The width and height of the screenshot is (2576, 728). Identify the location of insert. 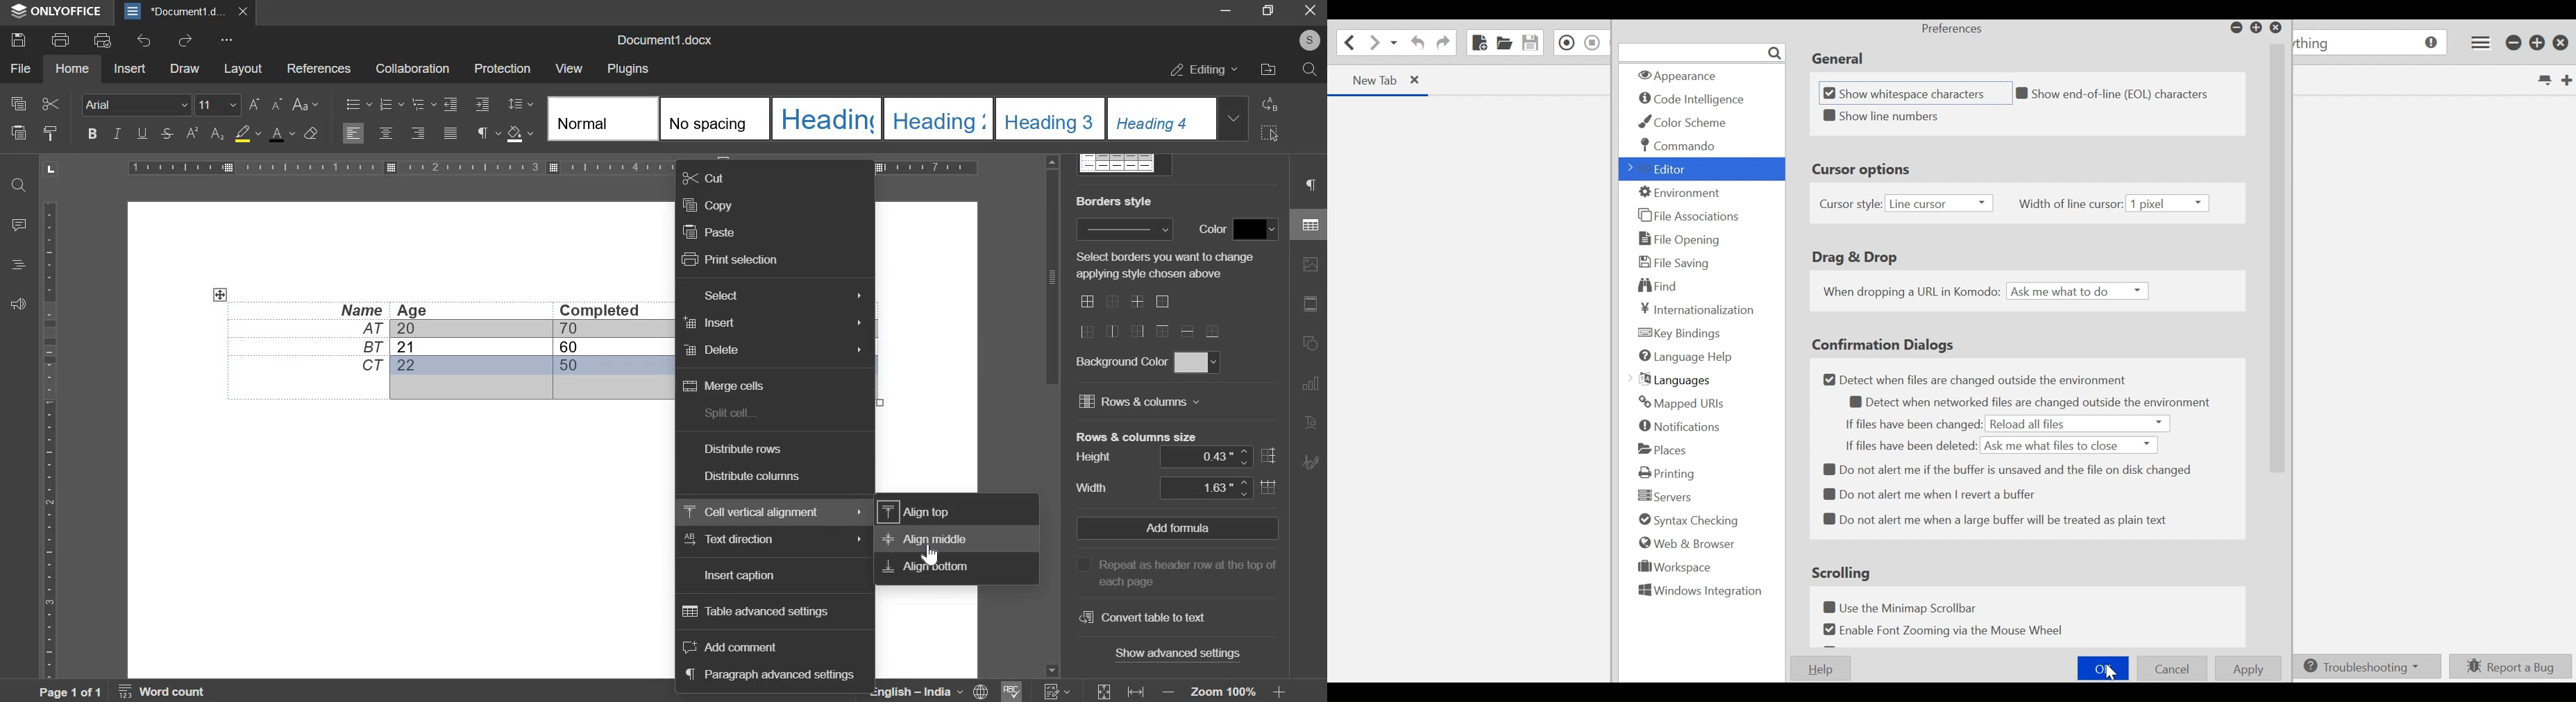
(709, 323).